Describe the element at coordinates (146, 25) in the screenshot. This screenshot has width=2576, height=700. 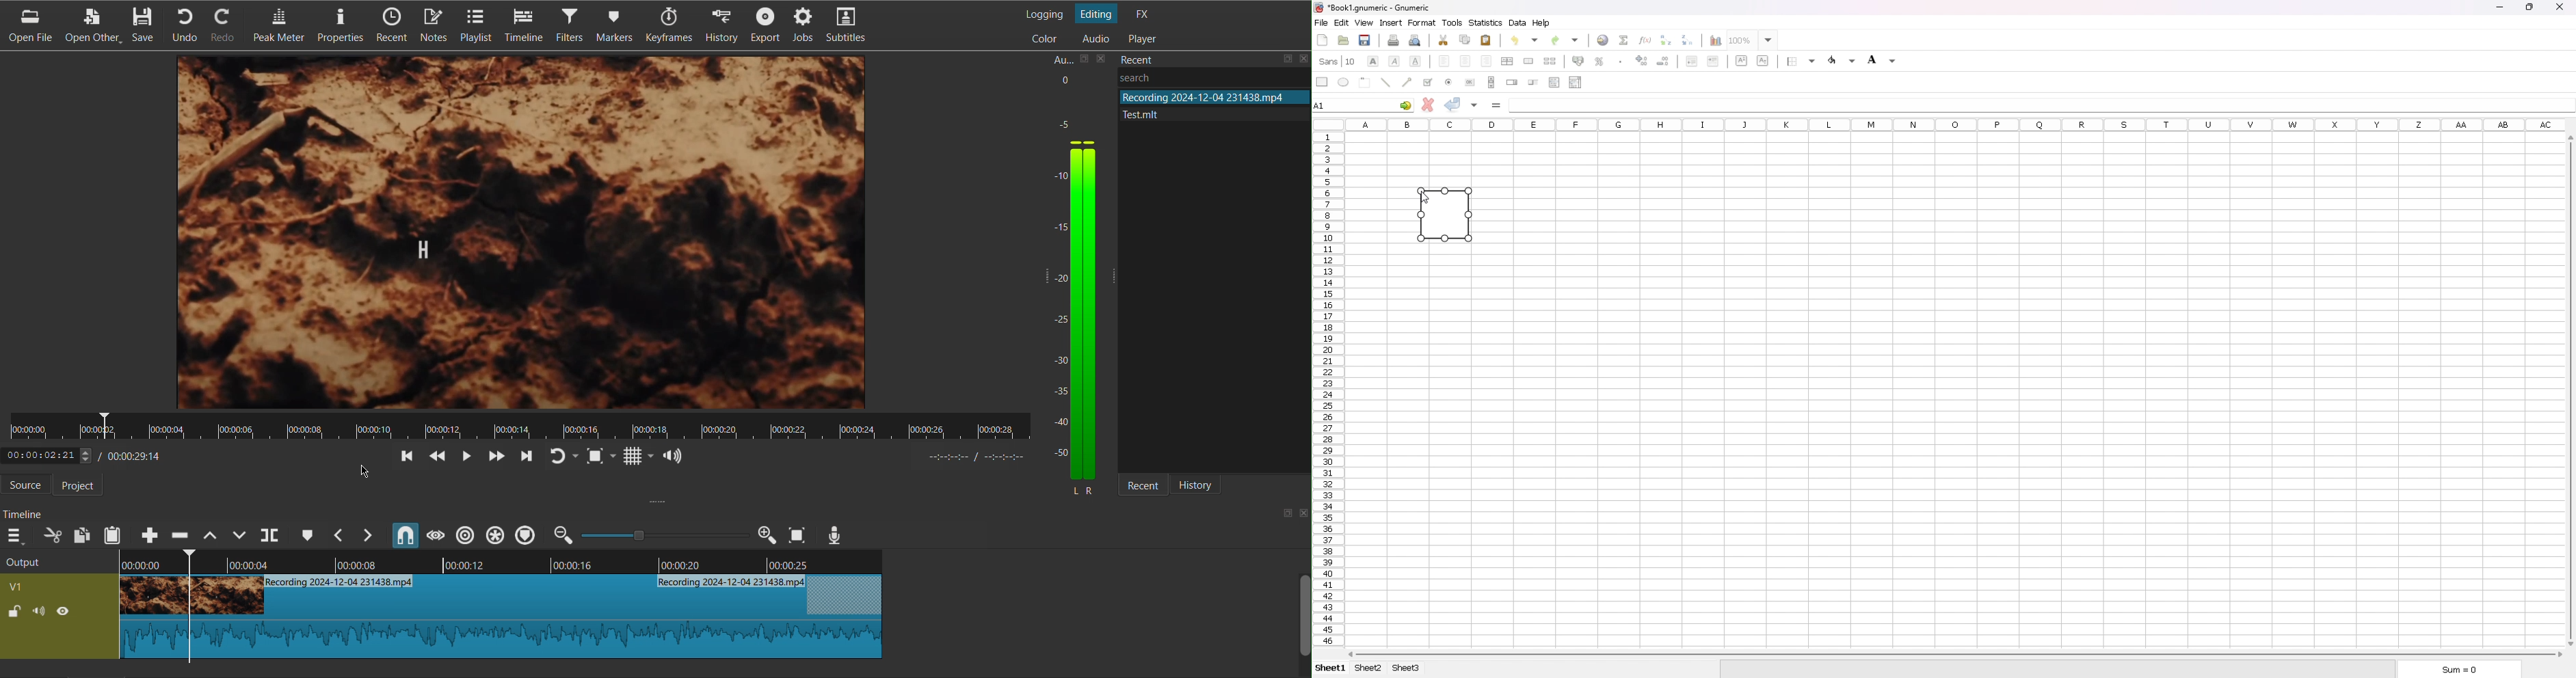
I see `Save` at that location.